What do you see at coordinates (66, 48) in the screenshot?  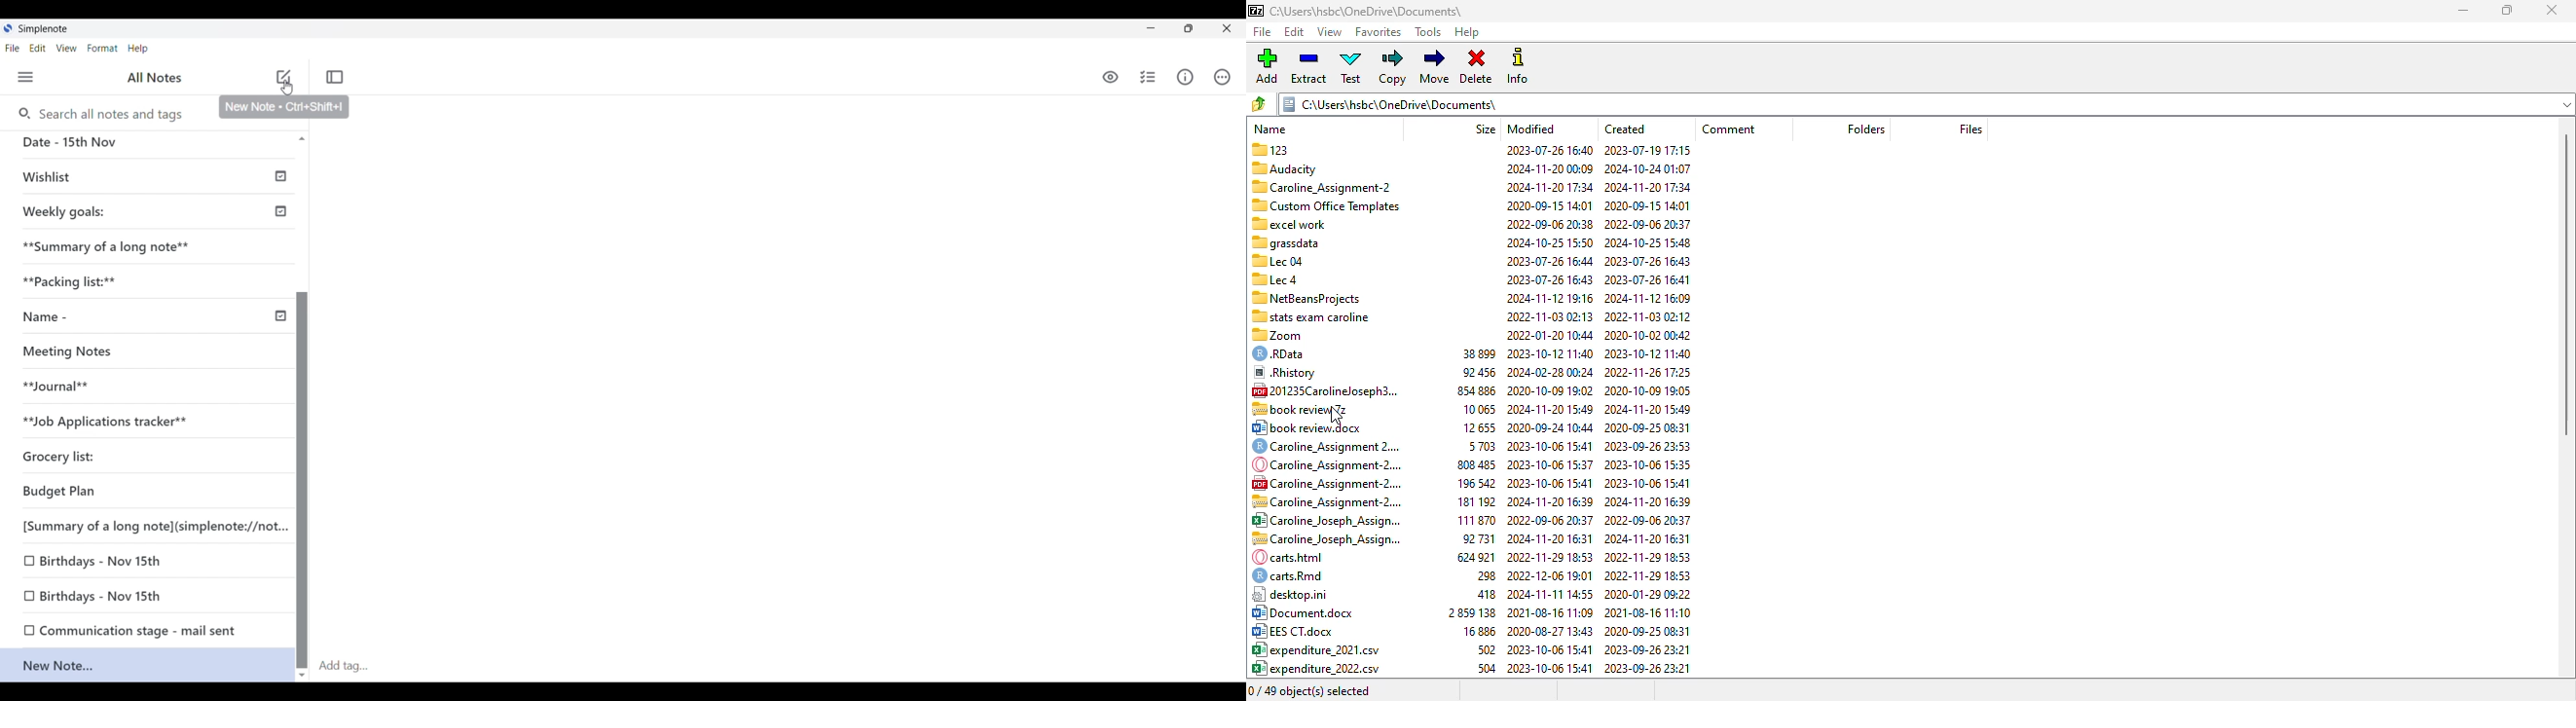 I see `View menu` at bounding box center [66, 48].